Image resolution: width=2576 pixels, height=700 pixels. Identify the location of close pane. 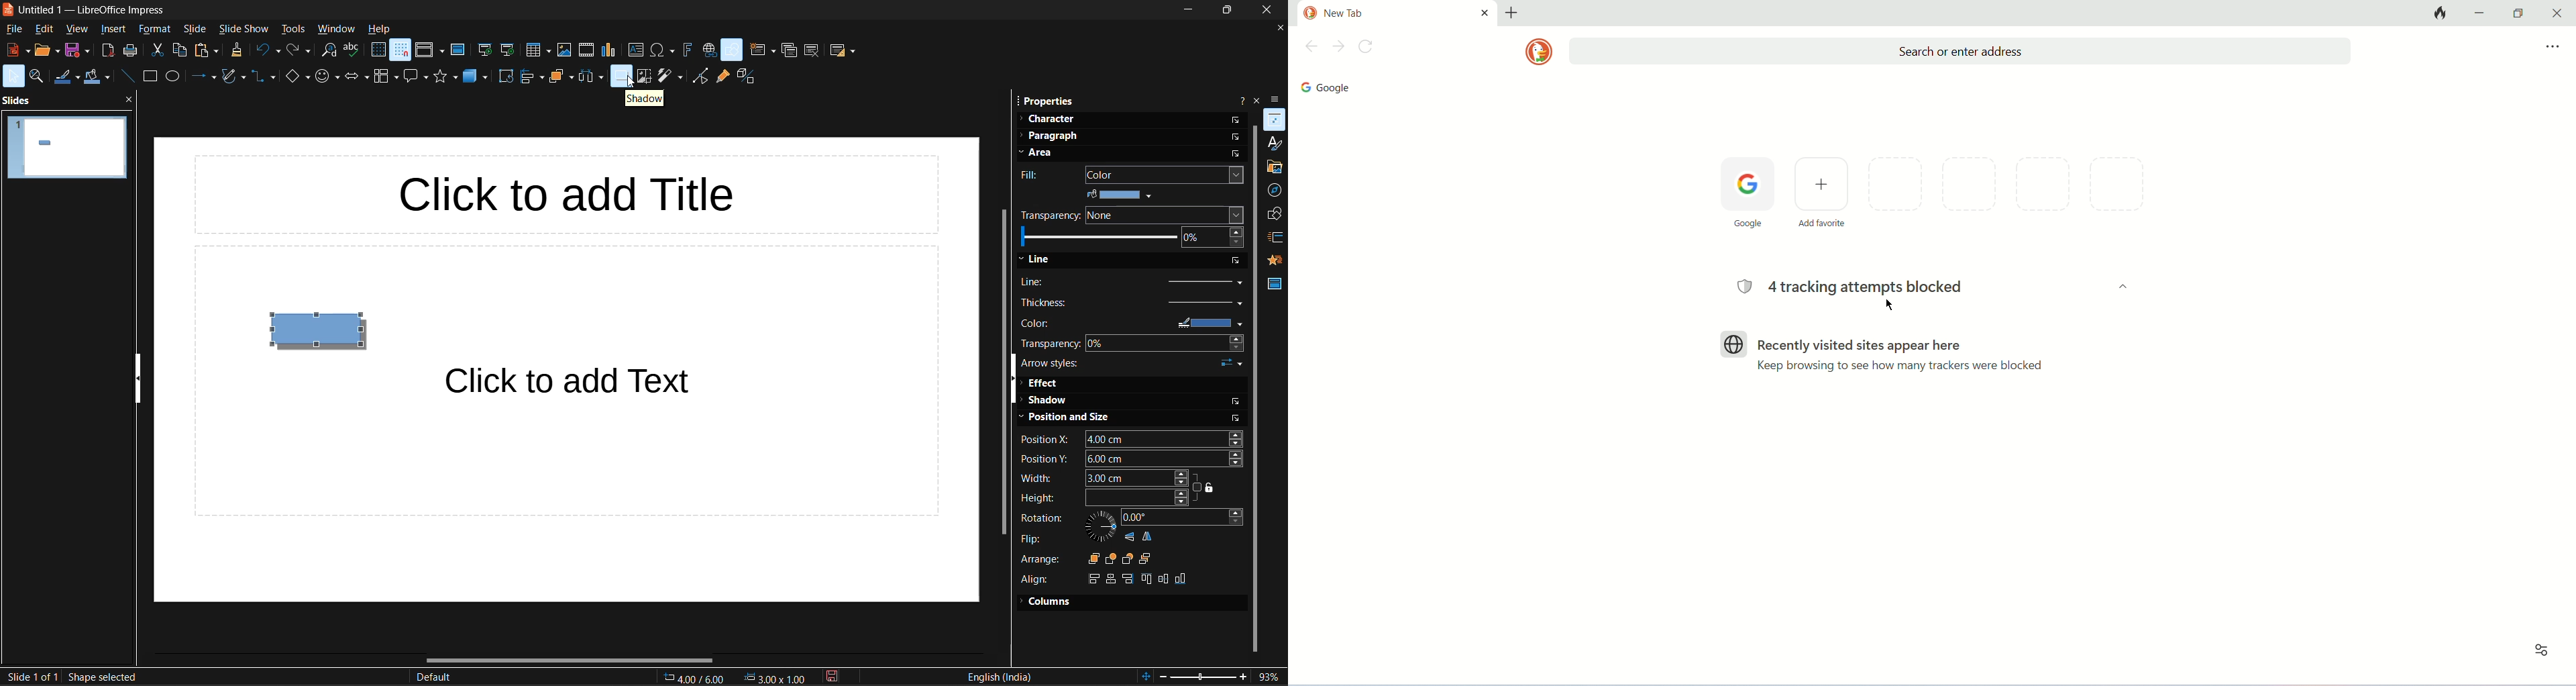
(127, 101).